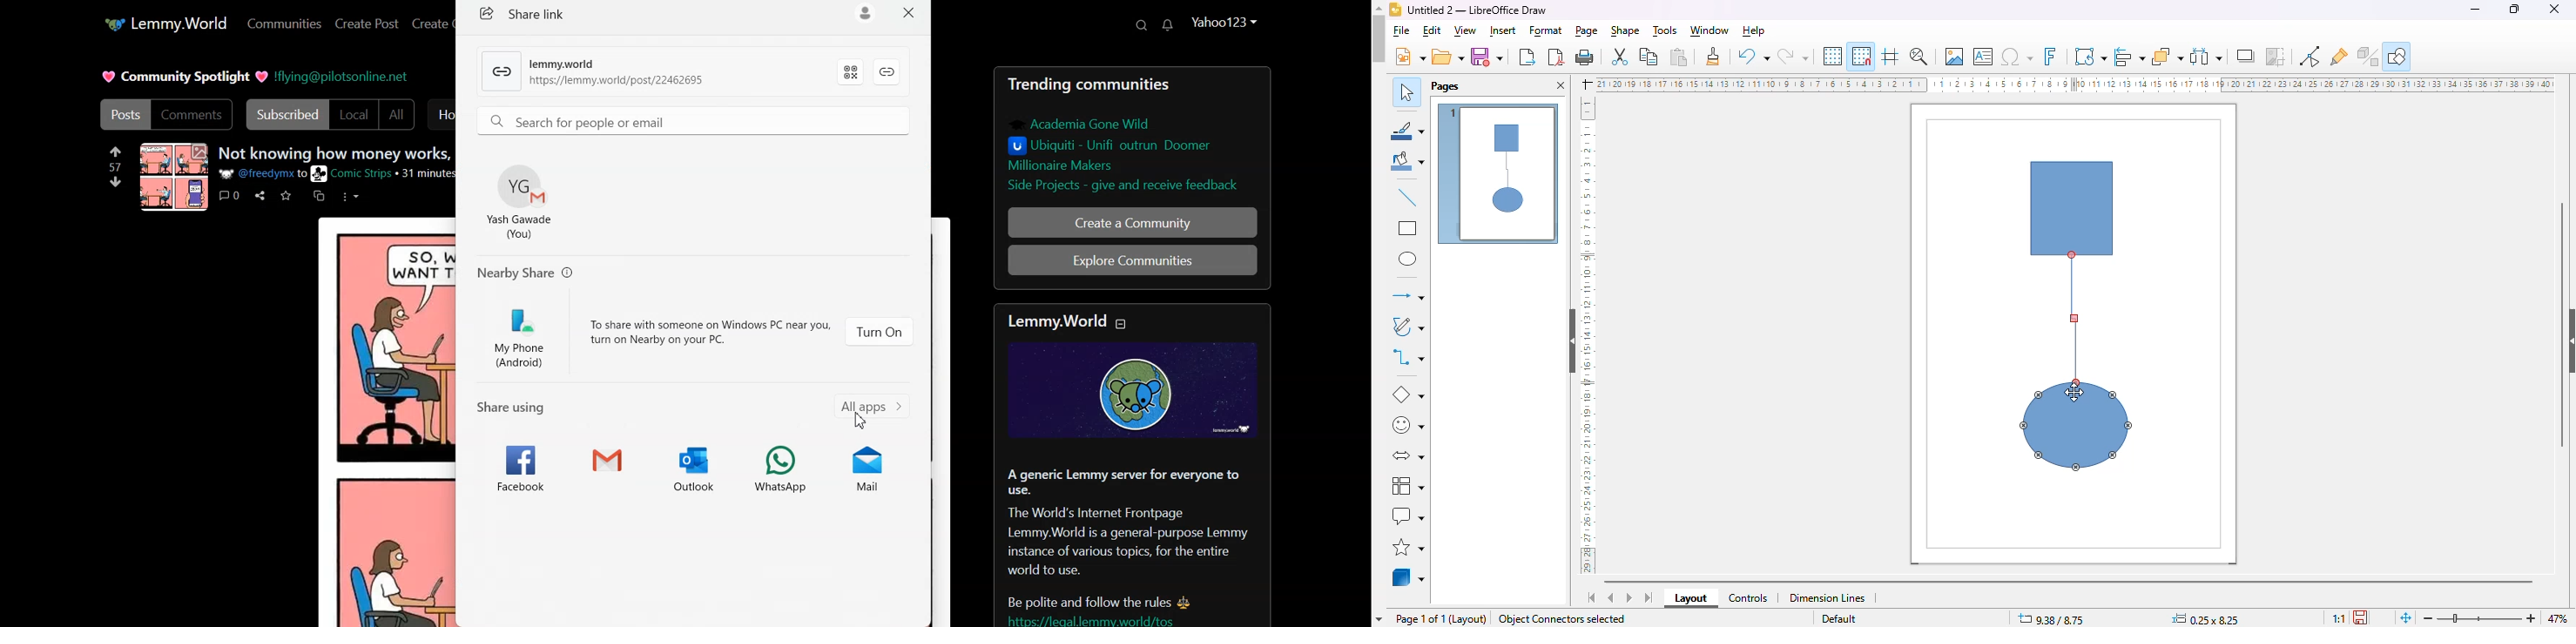 The image size is (2576, 644). What do you see at coordinates (1890, 57) in the screenshot?
I see `helplines while moving` at bounding box center [1890, 57].